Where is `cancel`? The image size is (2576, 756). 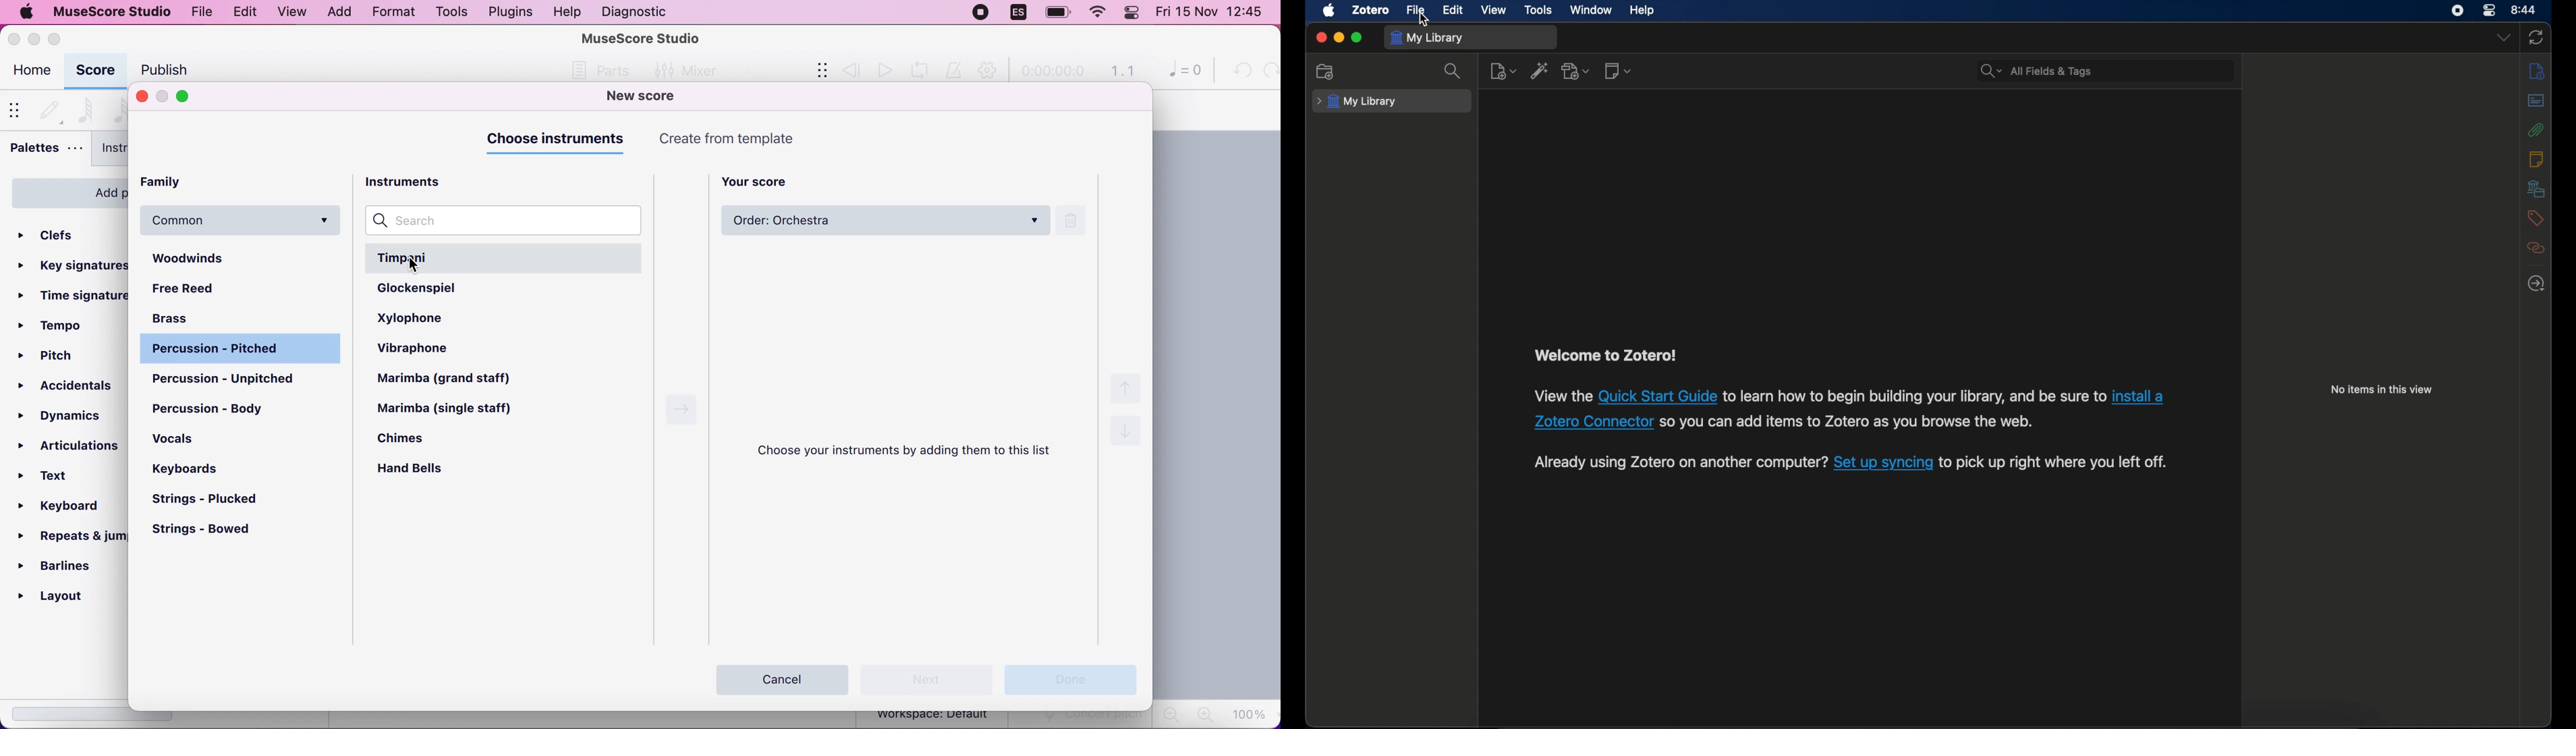
cancel is located at coordinates (784, 677).